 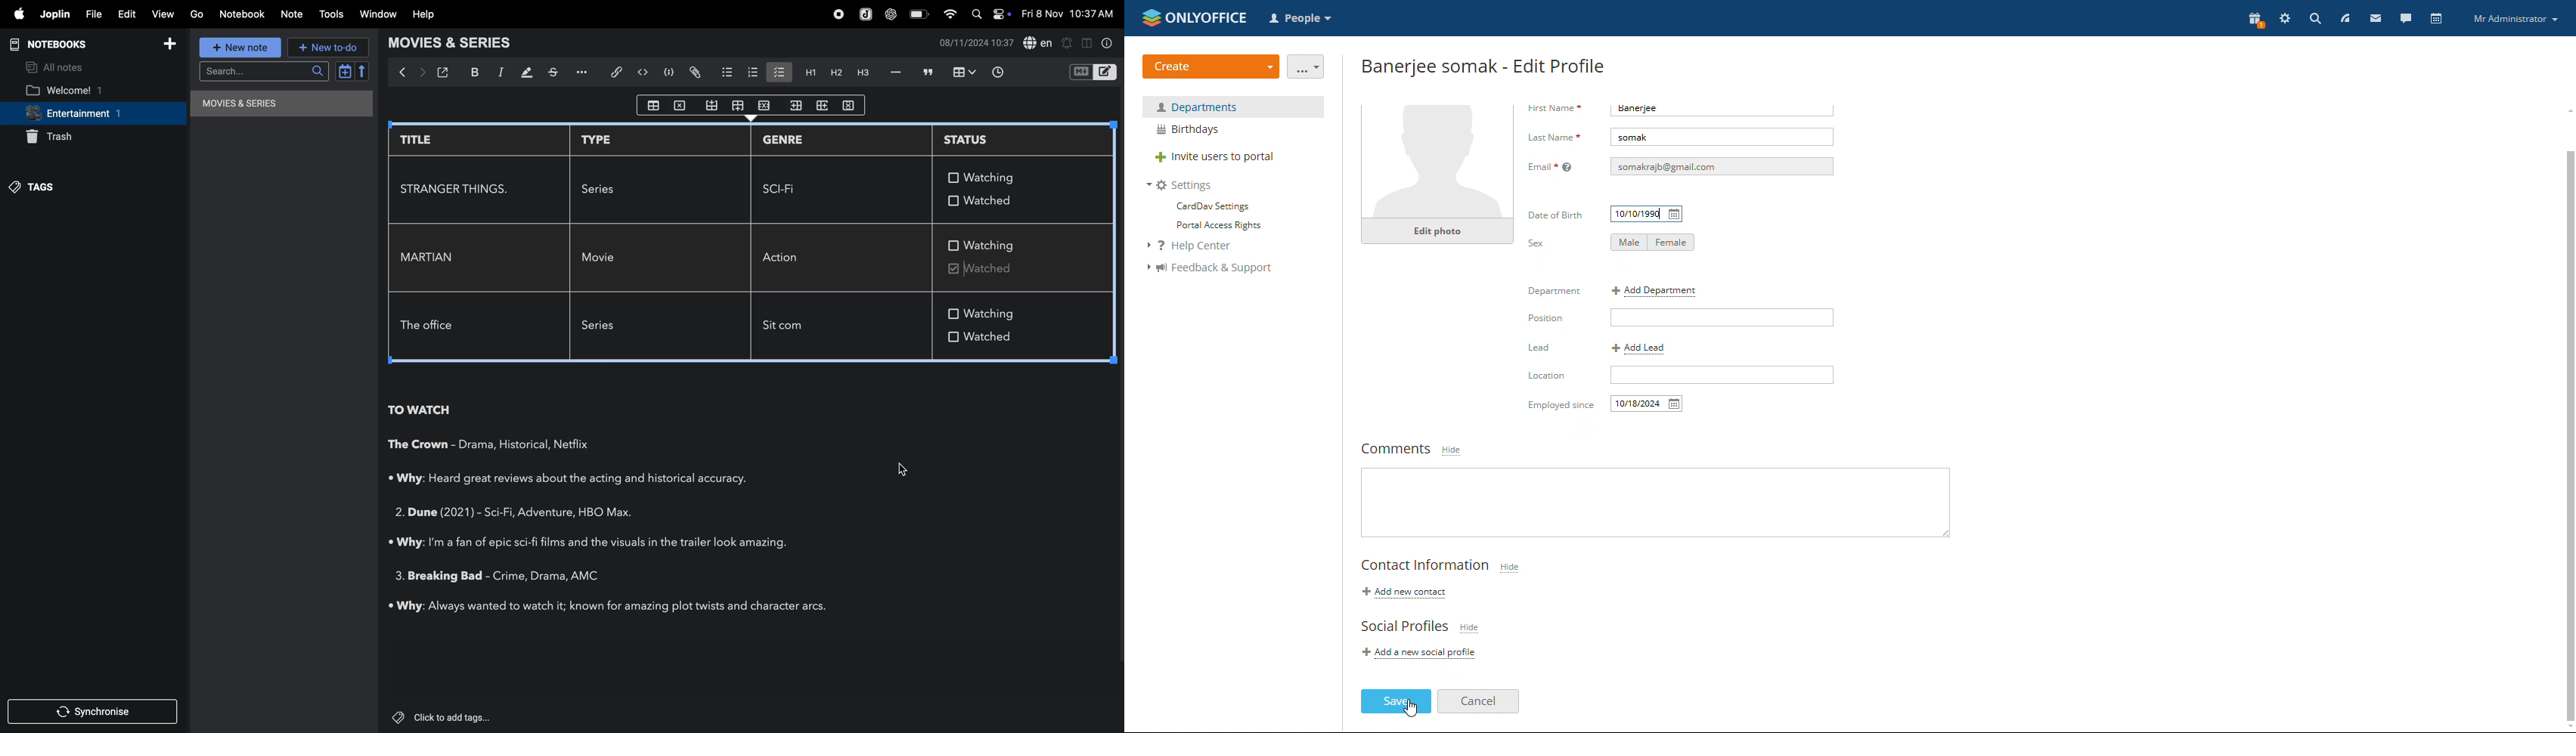 I want to click on reason to watch, so click(x=580, y=479).